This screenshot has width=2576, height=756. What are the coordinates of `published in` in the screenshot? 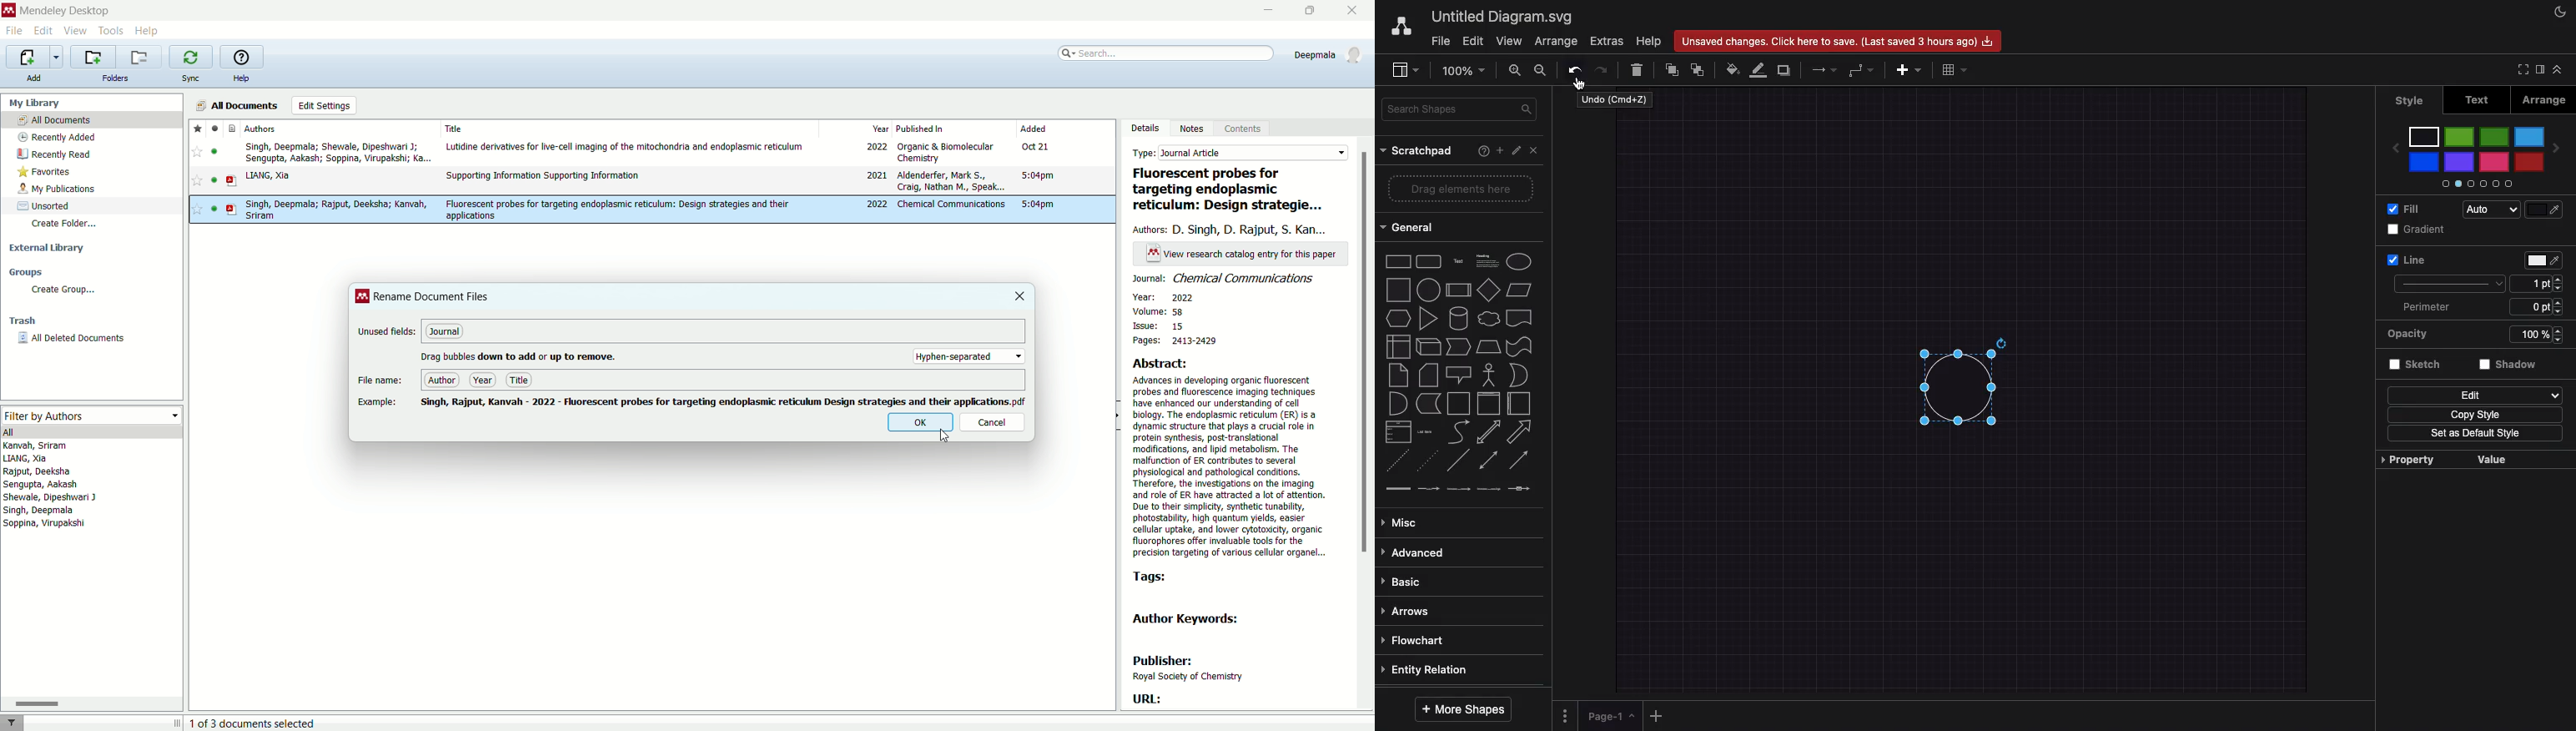 It's located at (954, 128).